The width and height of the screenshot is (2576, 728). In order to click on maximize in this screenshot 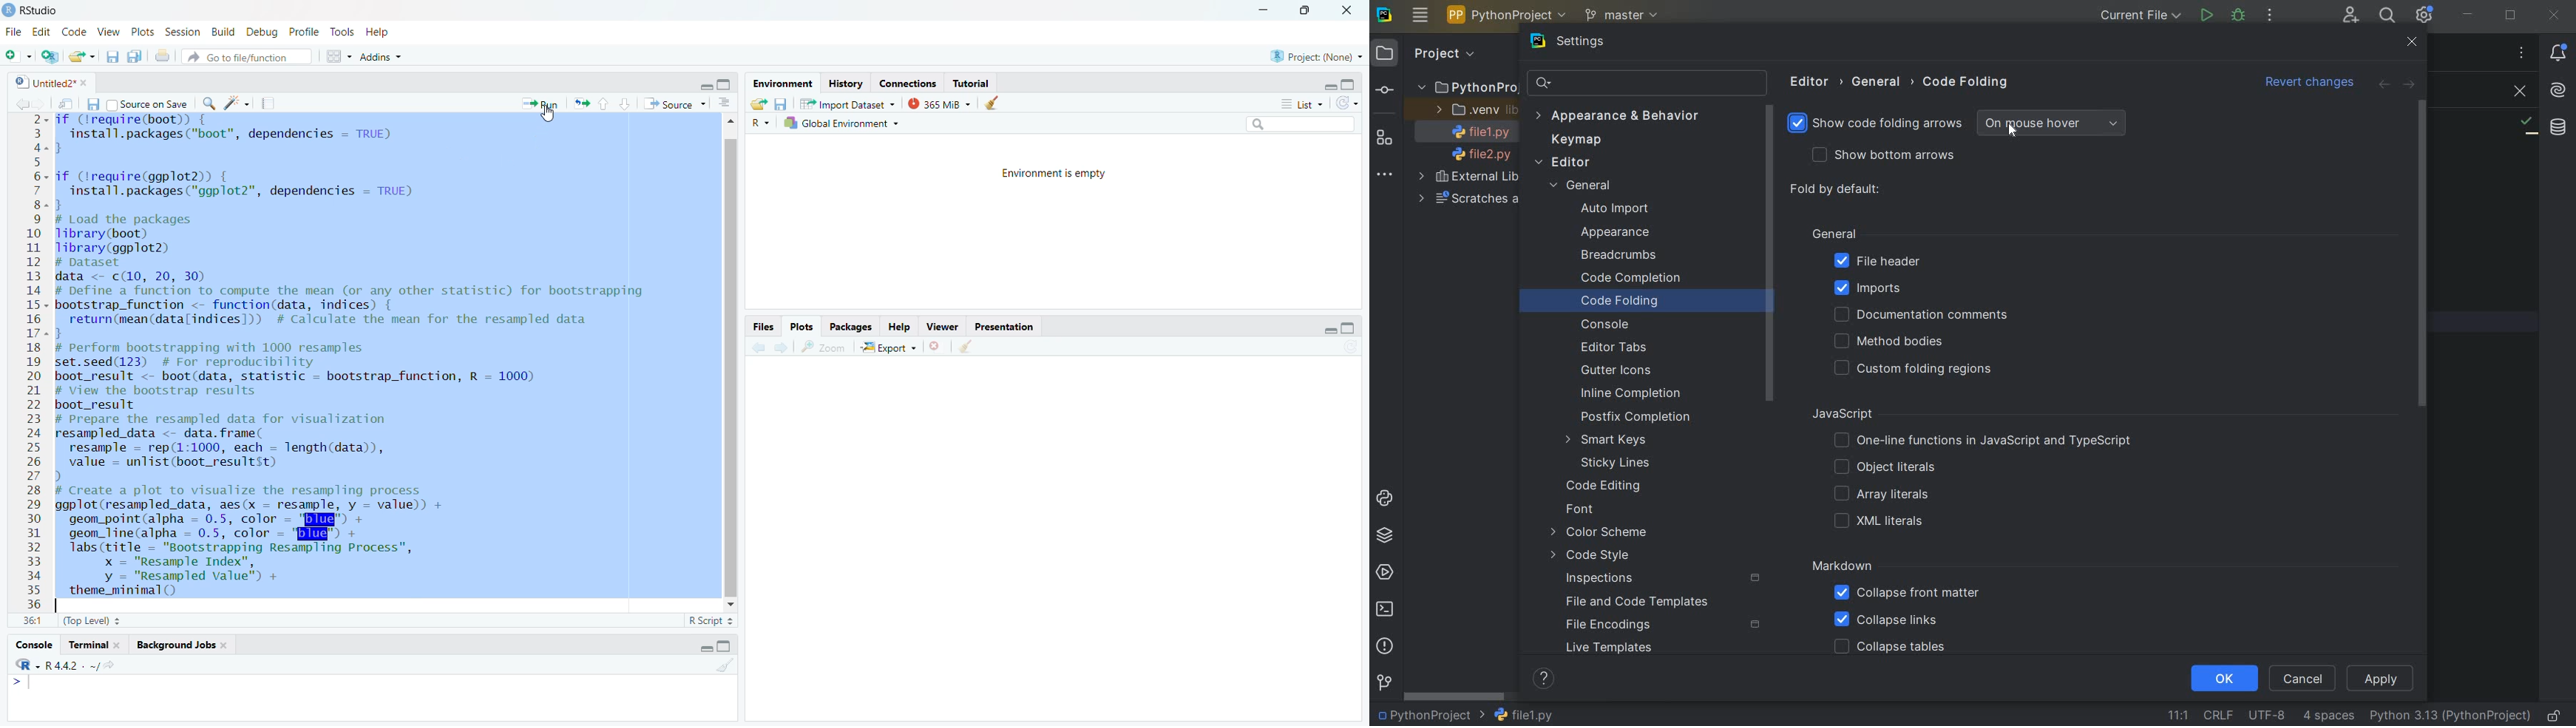, I will do `click(1304, 12)`.